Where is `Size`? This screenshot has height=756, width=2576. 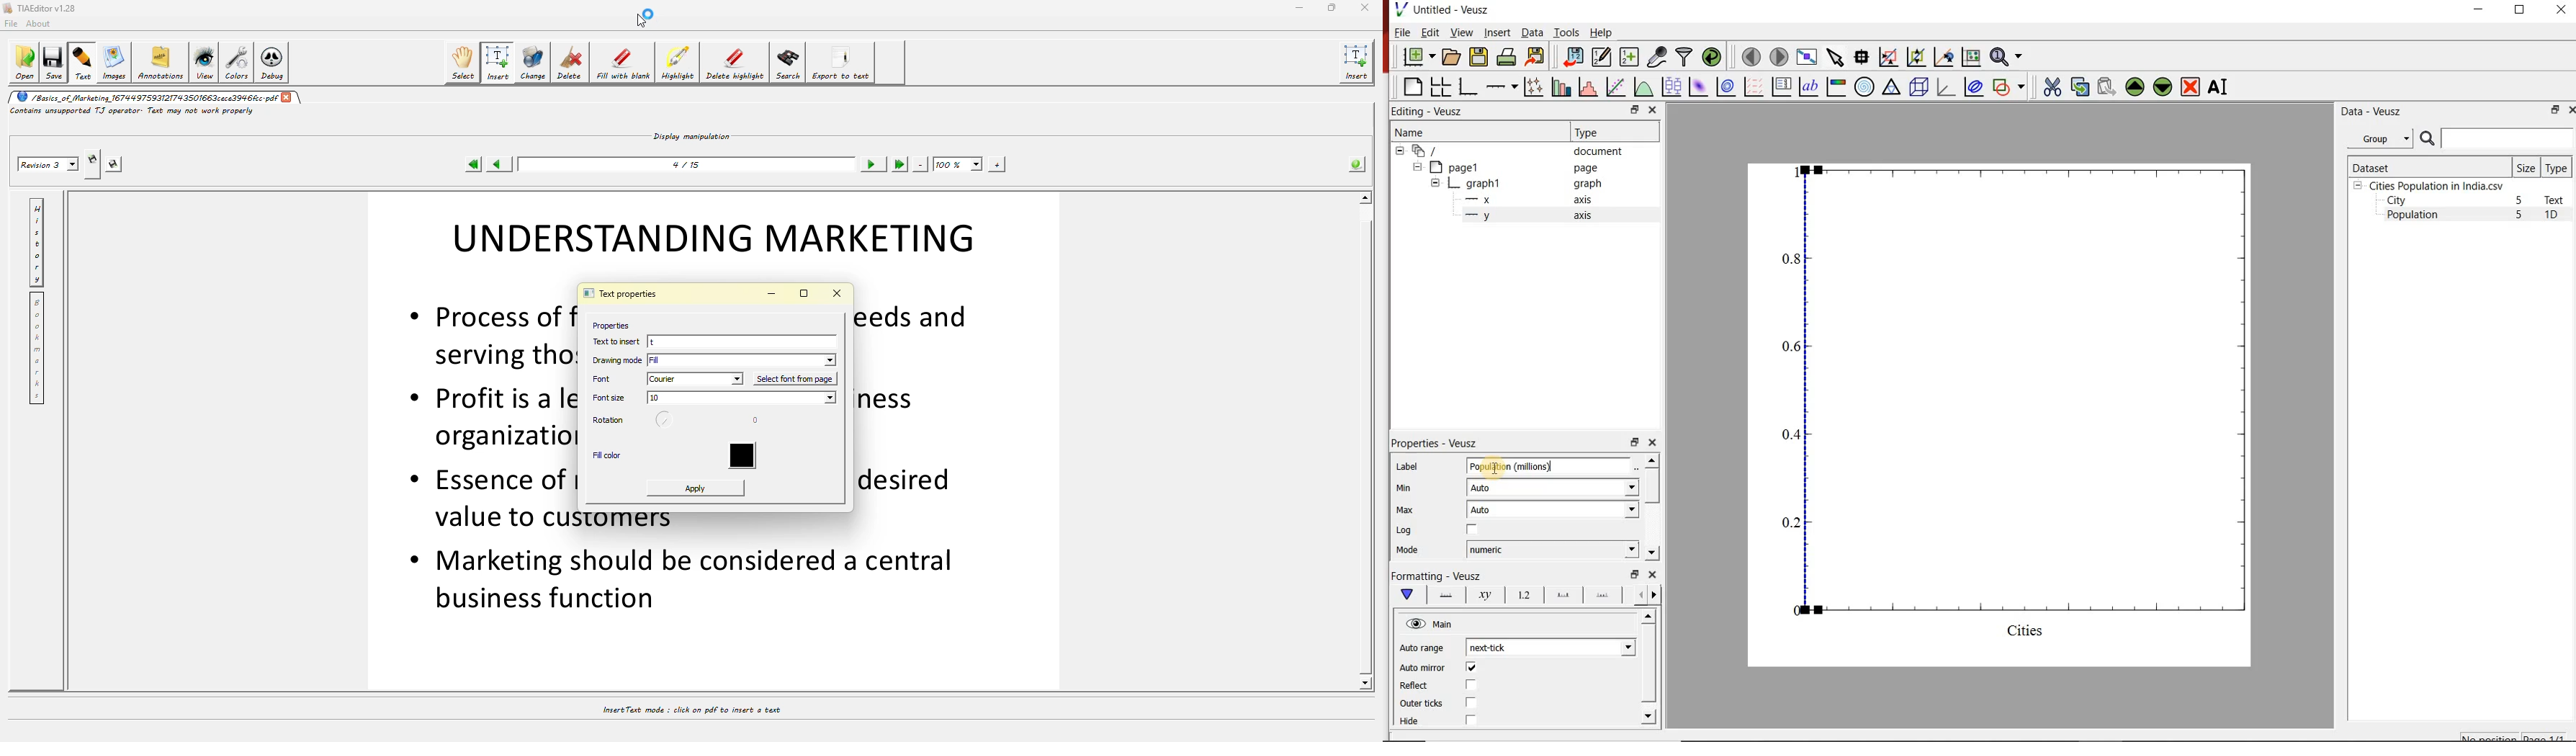 Size is located at coordinates (2527, 167).